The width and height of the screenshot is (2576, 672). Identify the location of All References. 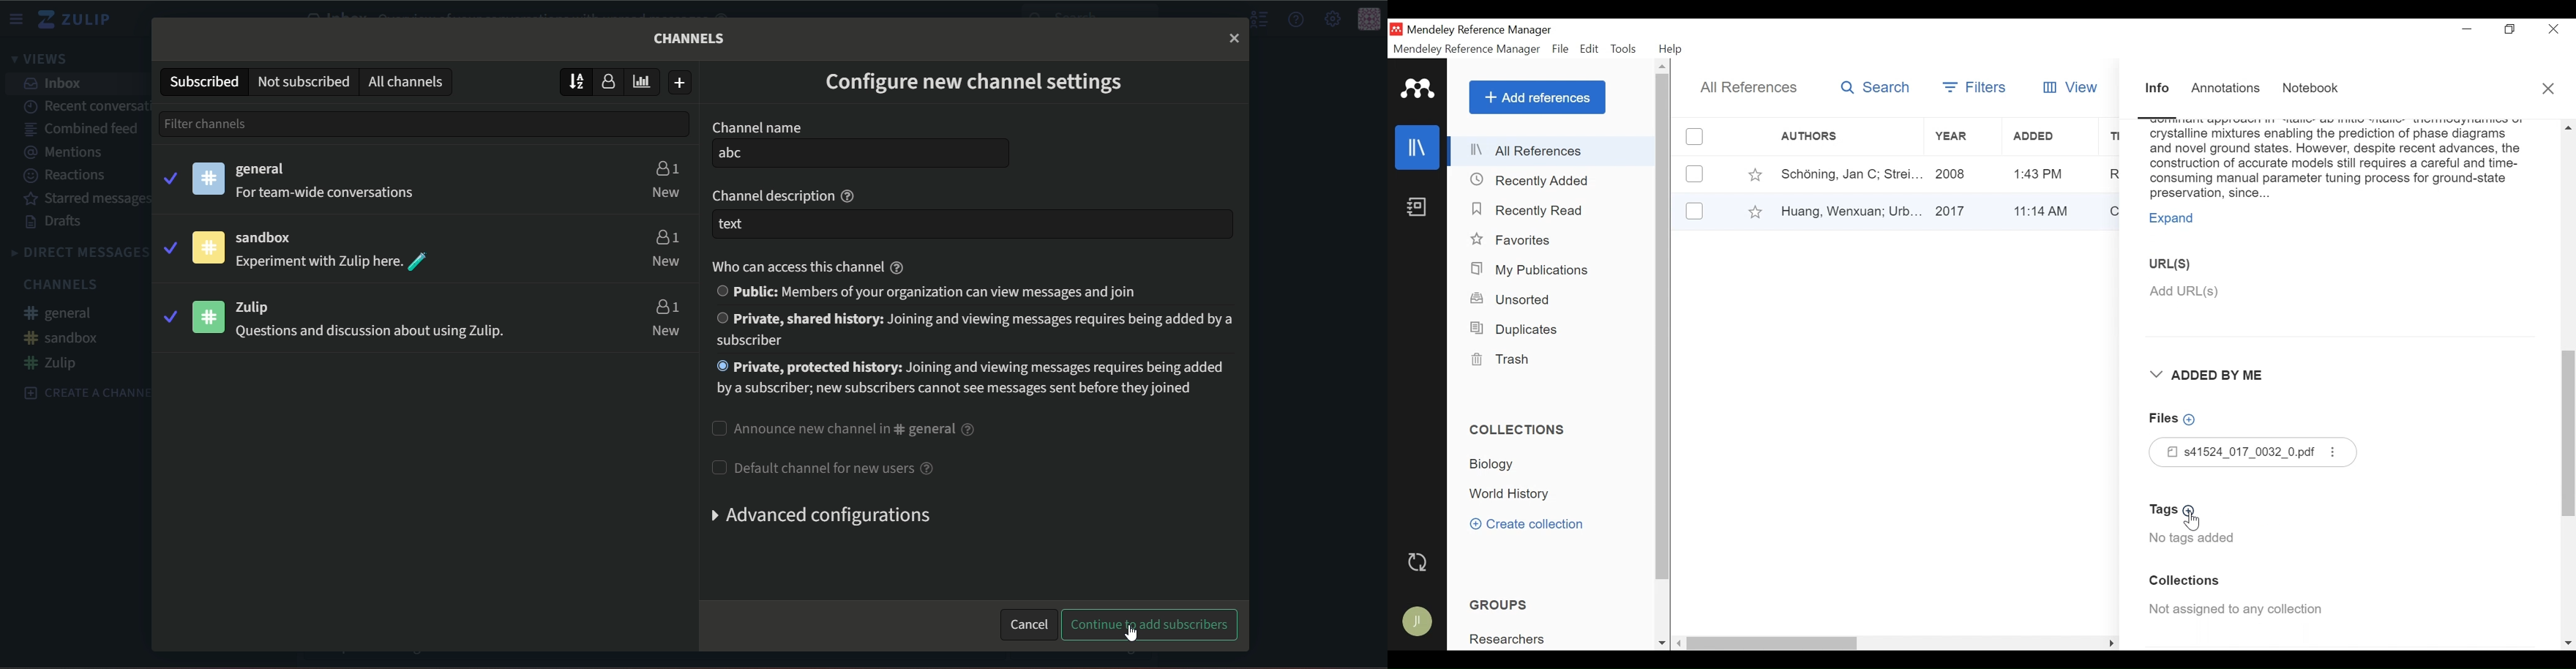
(1553, 151).